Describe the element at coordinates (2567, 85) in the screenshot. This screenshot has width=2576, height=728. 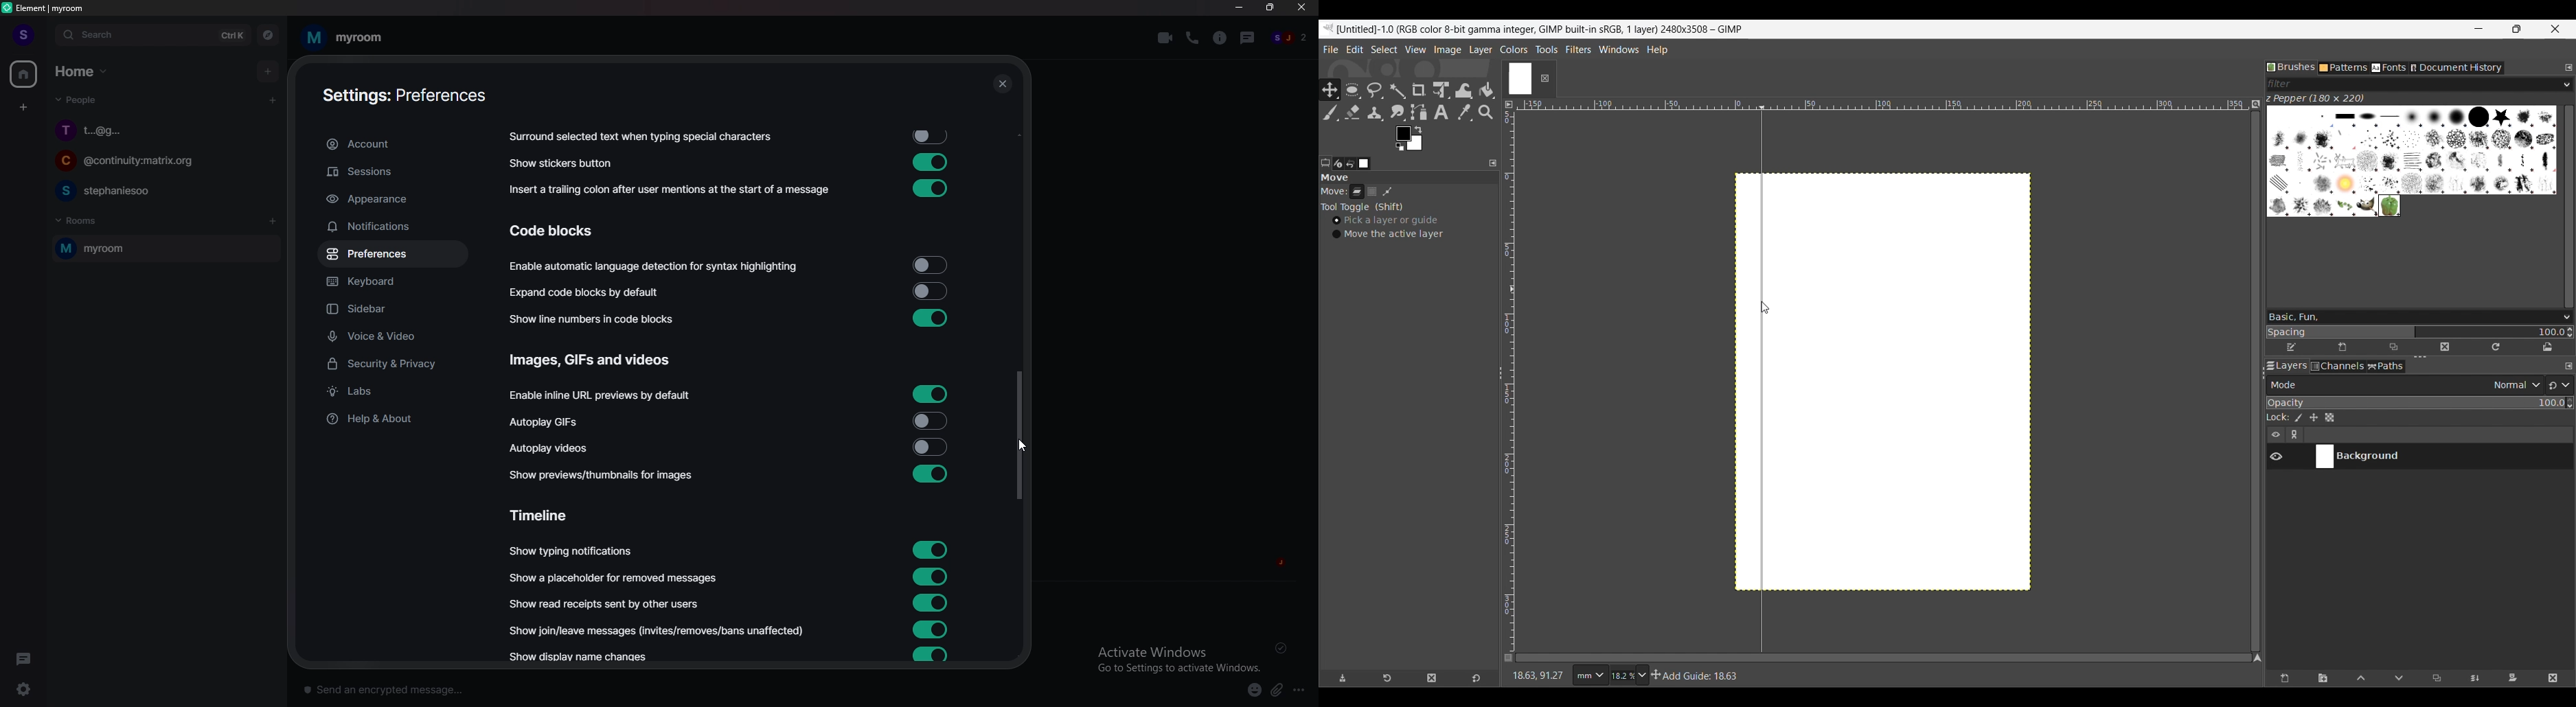
I see `Brush filter options` at that location.